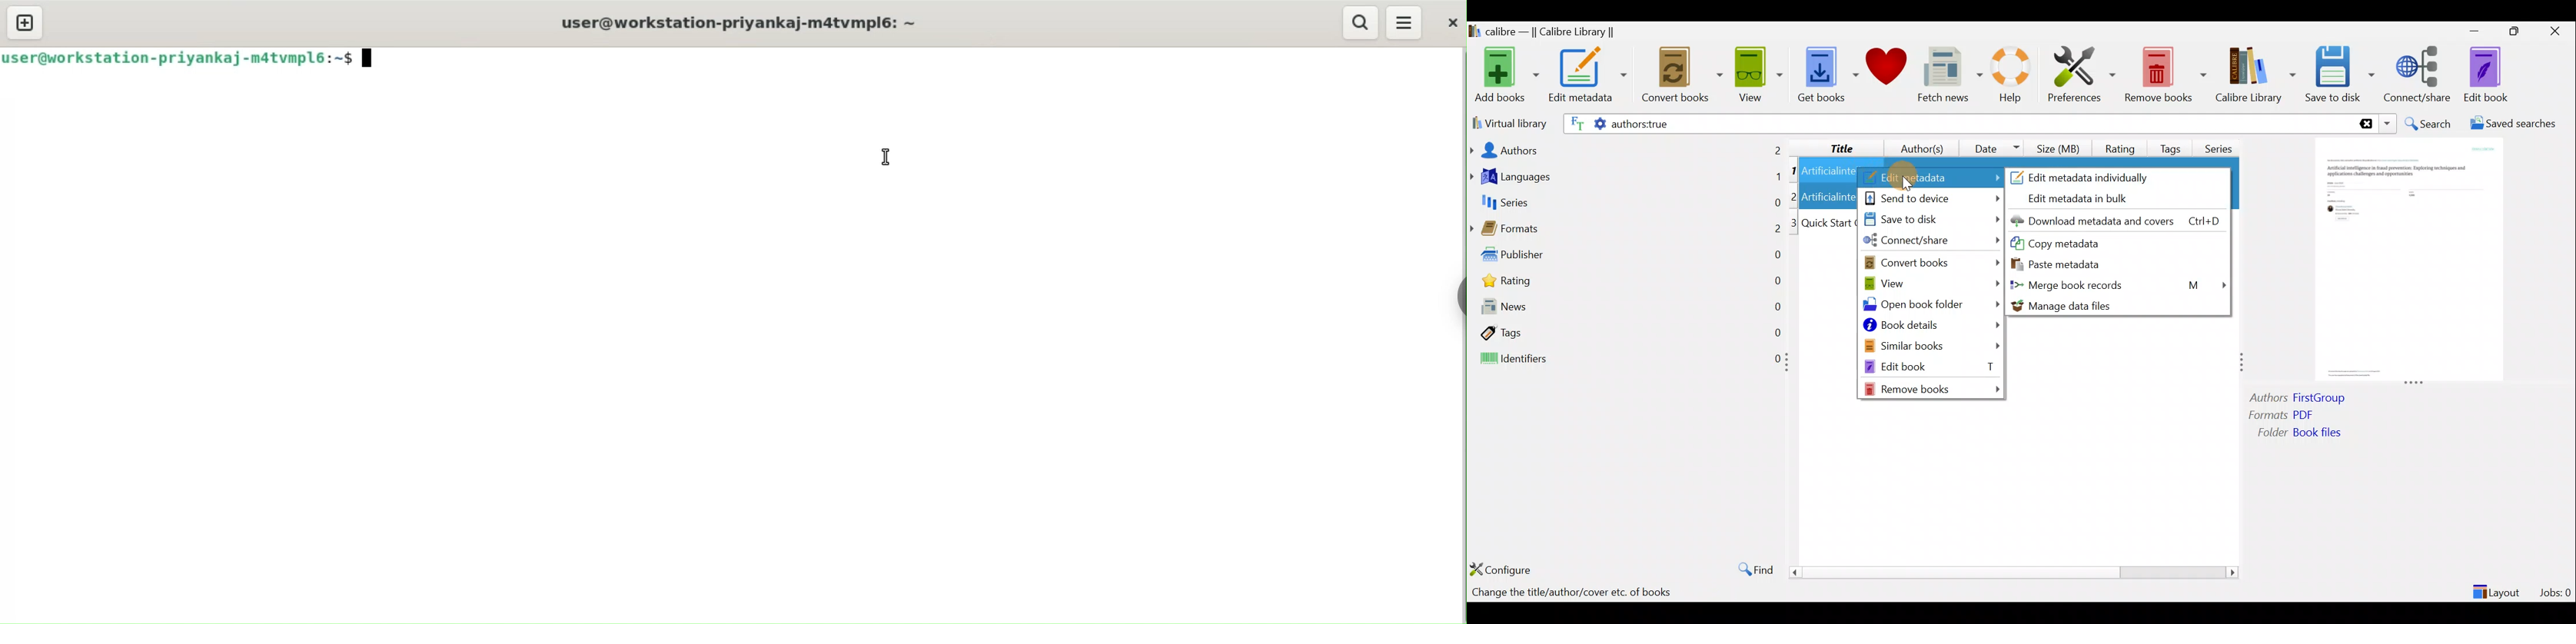  What do you see at coordinates (2223, 144) in the screenshot?
I see `Series` at bounding box center [2223, 144].